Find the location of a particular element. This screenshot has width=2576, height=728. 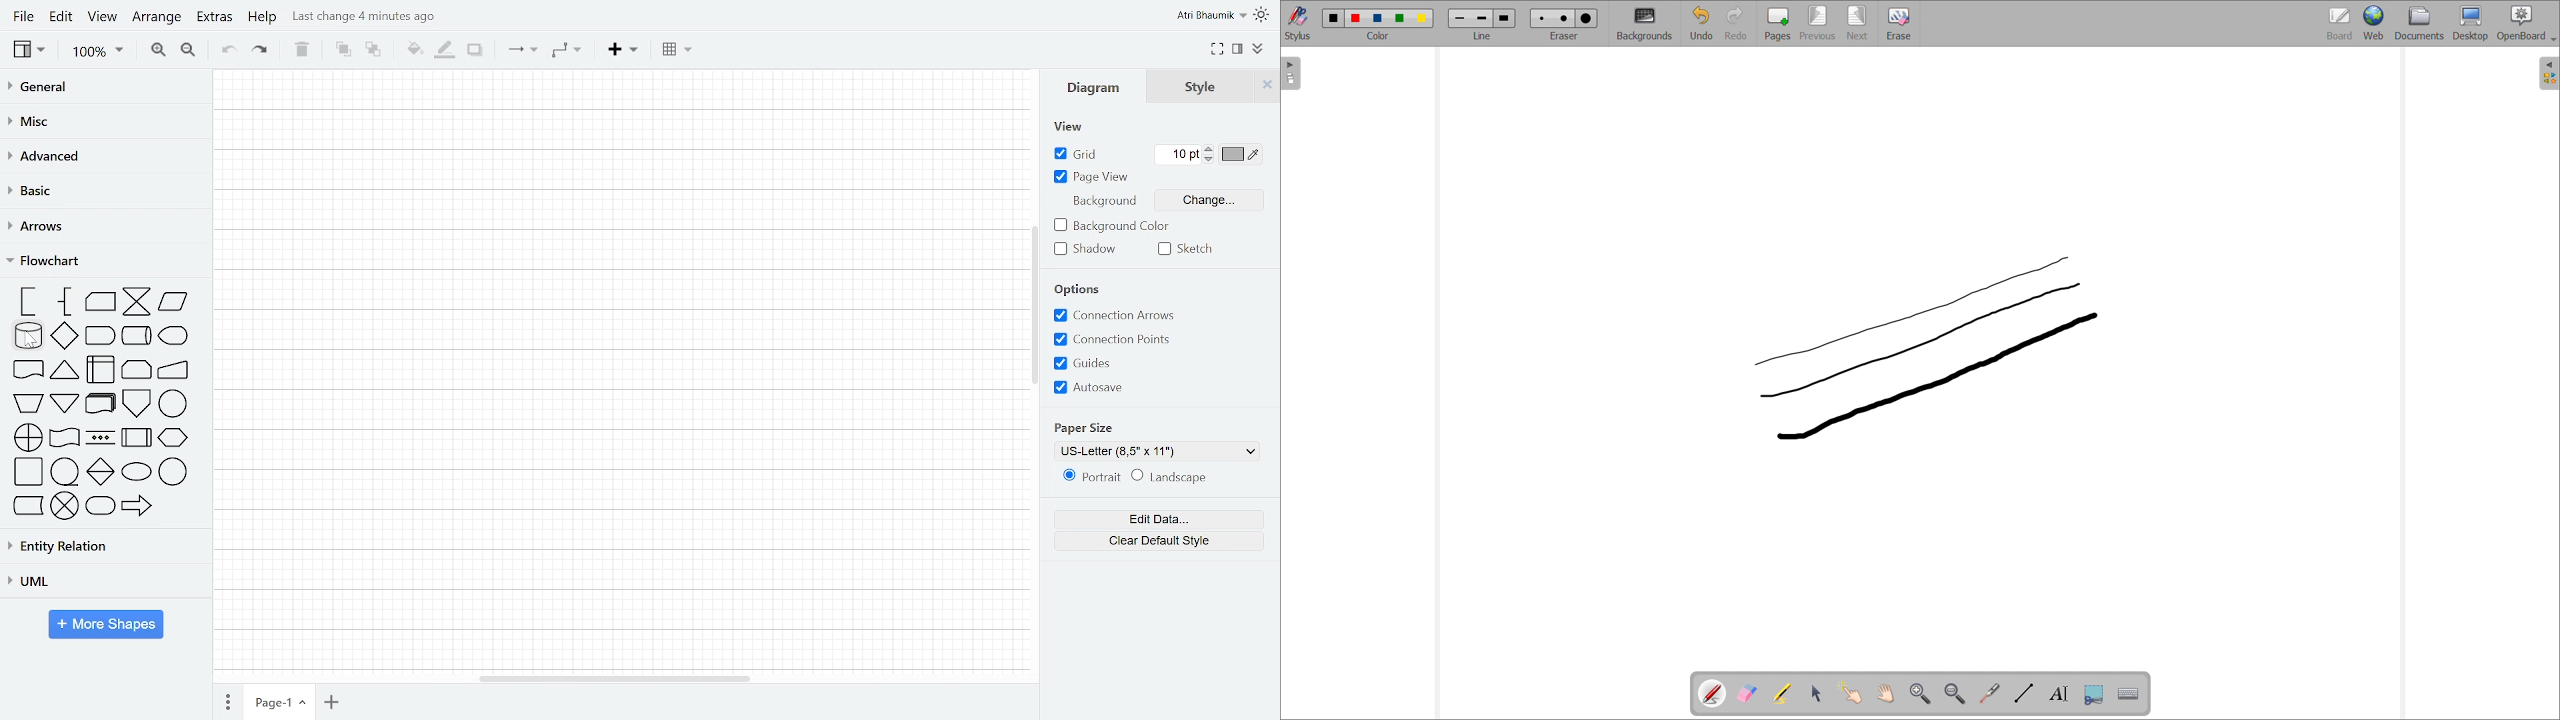

background is located at coordinates (1103, 203).